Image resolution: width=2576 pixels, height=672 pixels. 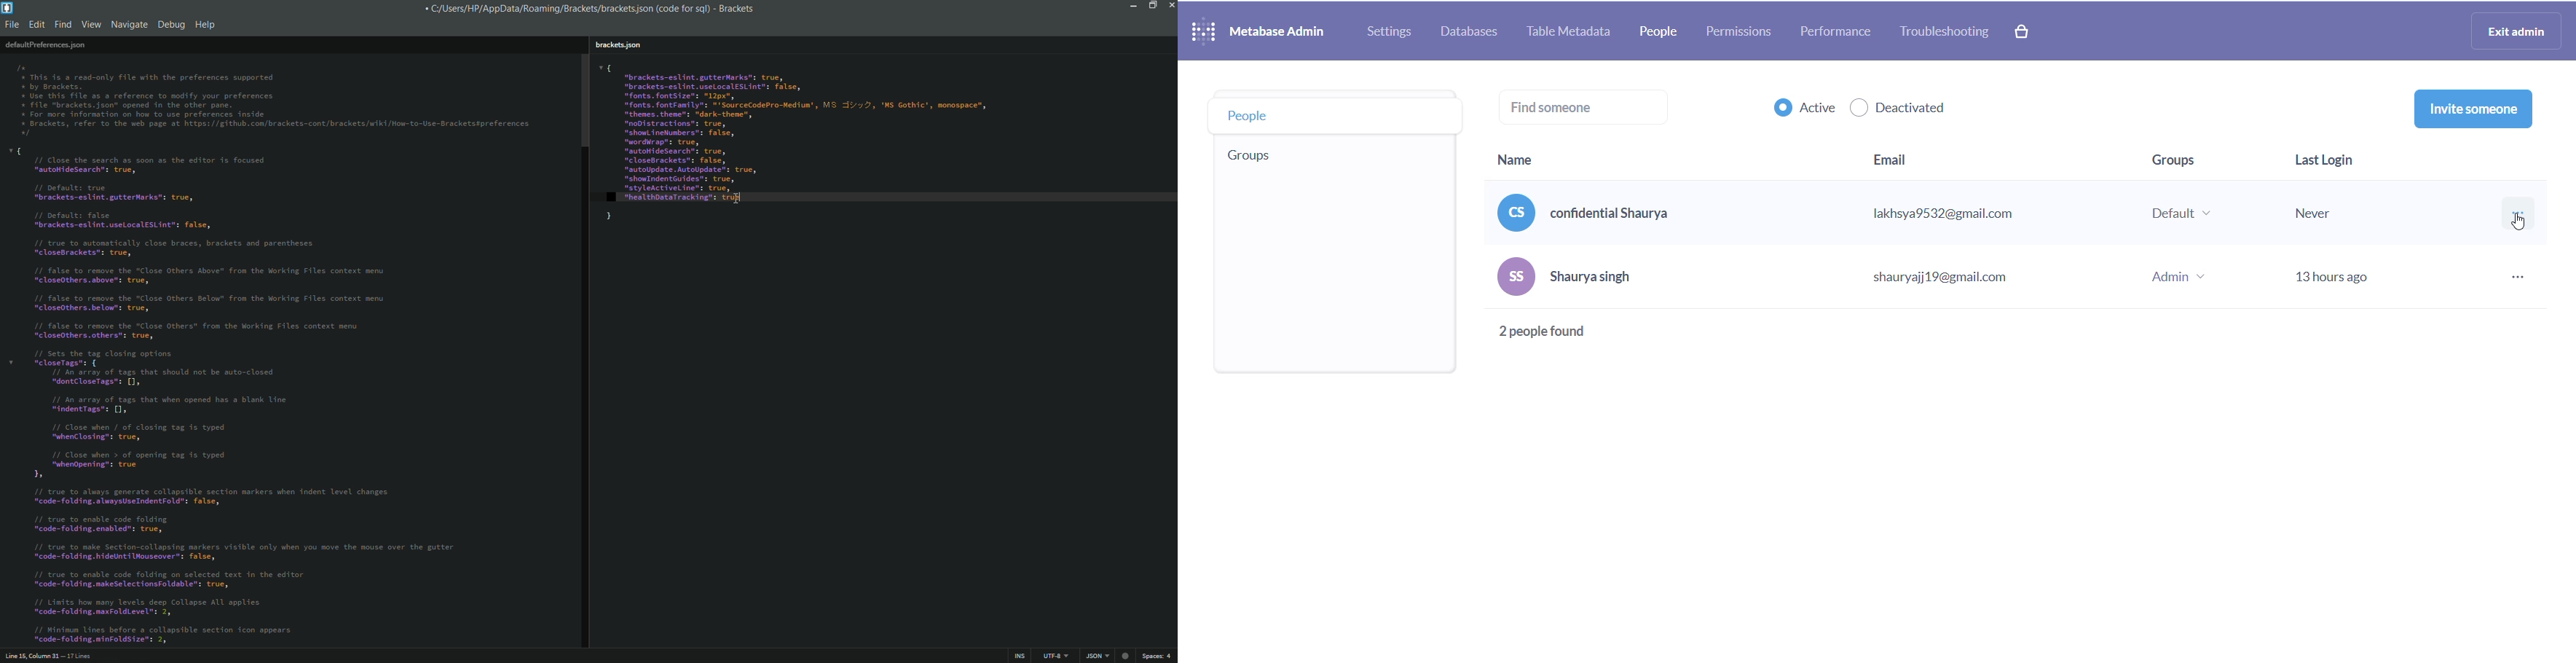 I want to click on NAME AND LOGO, so click(x=1271, y=29).